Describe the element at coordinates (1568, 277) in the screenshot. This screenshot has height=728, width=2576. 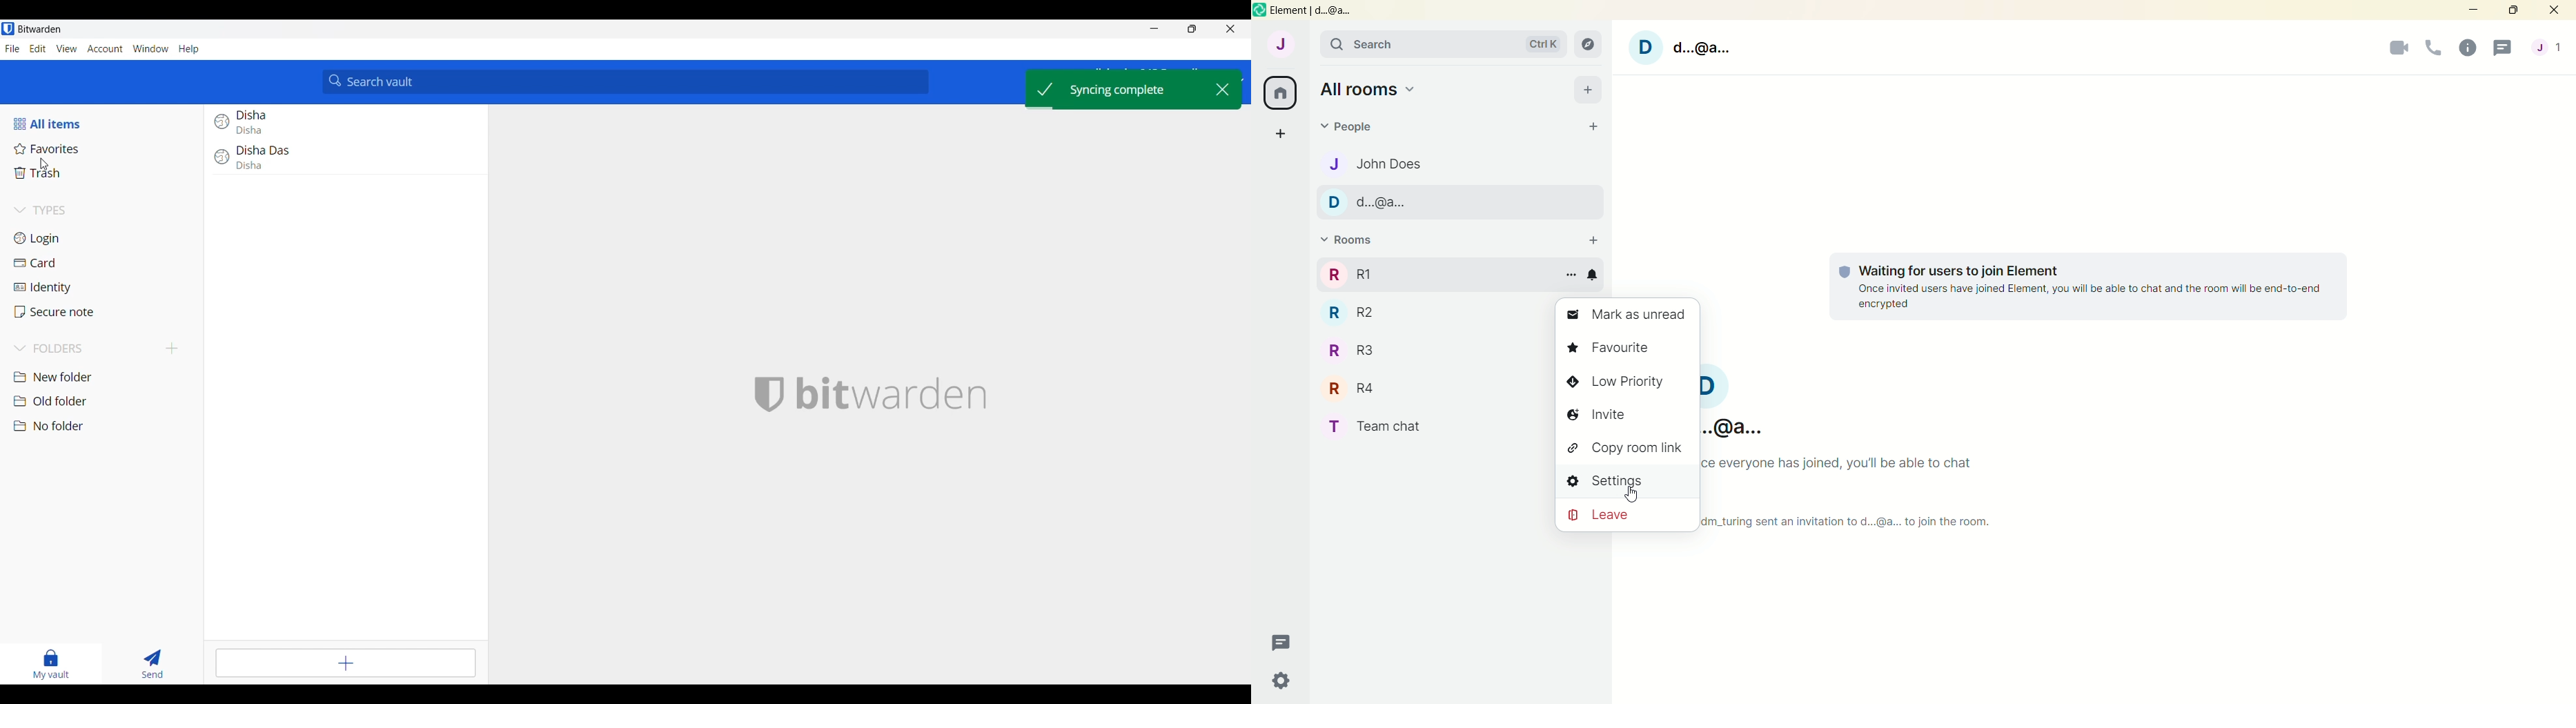
I see `room options` at that location.